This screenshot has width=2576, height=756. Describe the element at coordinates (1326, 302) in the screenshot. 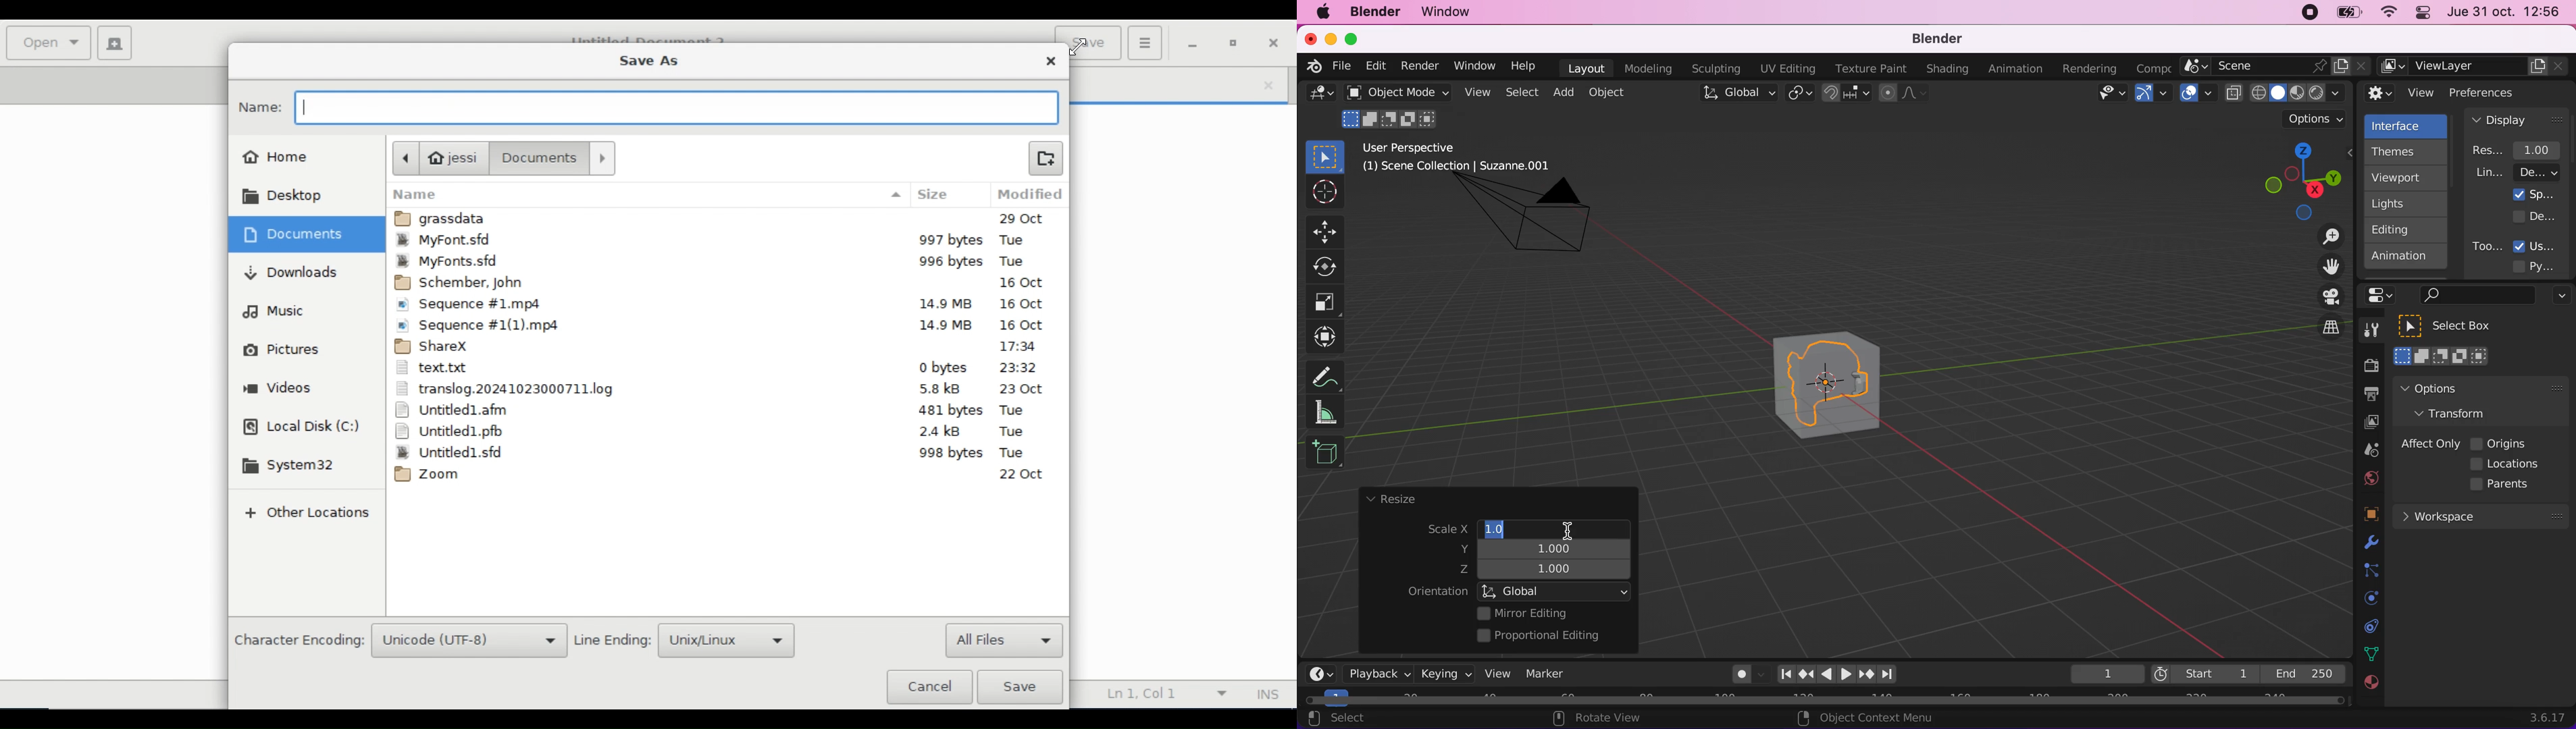

I see `` at that location.